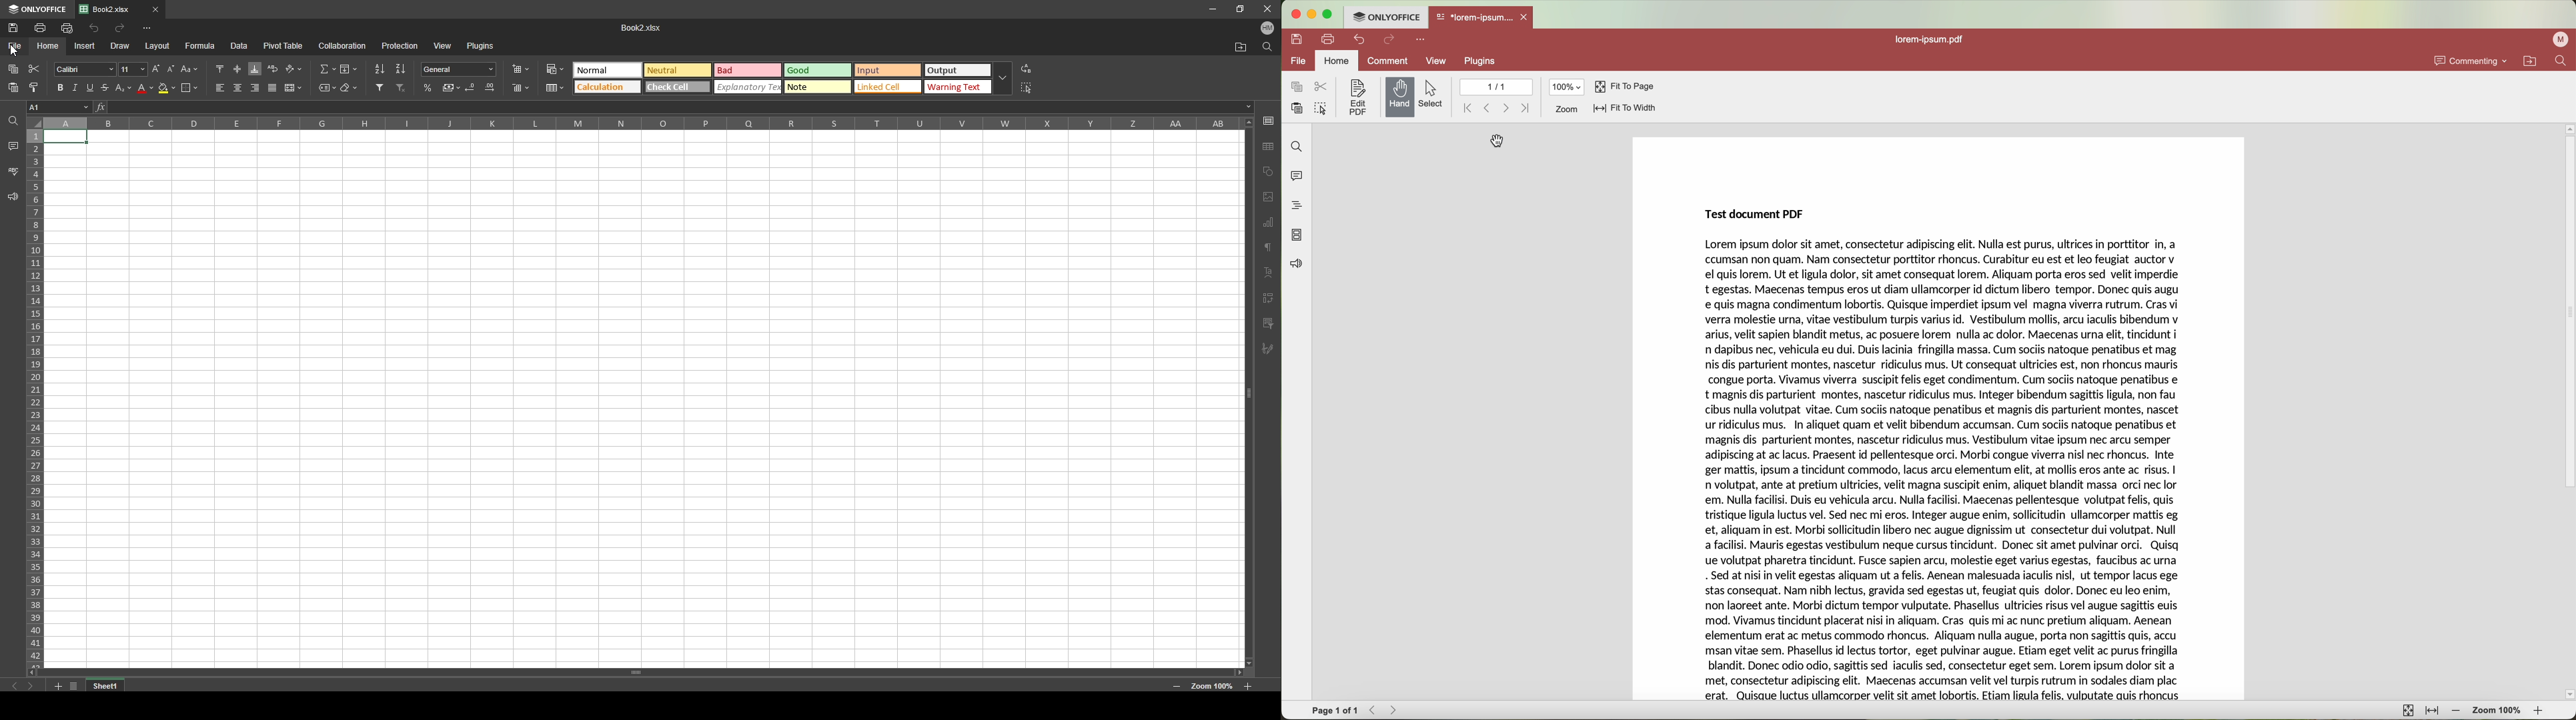 This screenshot has width=2576, height=728. Describe the element at coordinates (1295, 40) in the screenshot. I see `save` at that location.